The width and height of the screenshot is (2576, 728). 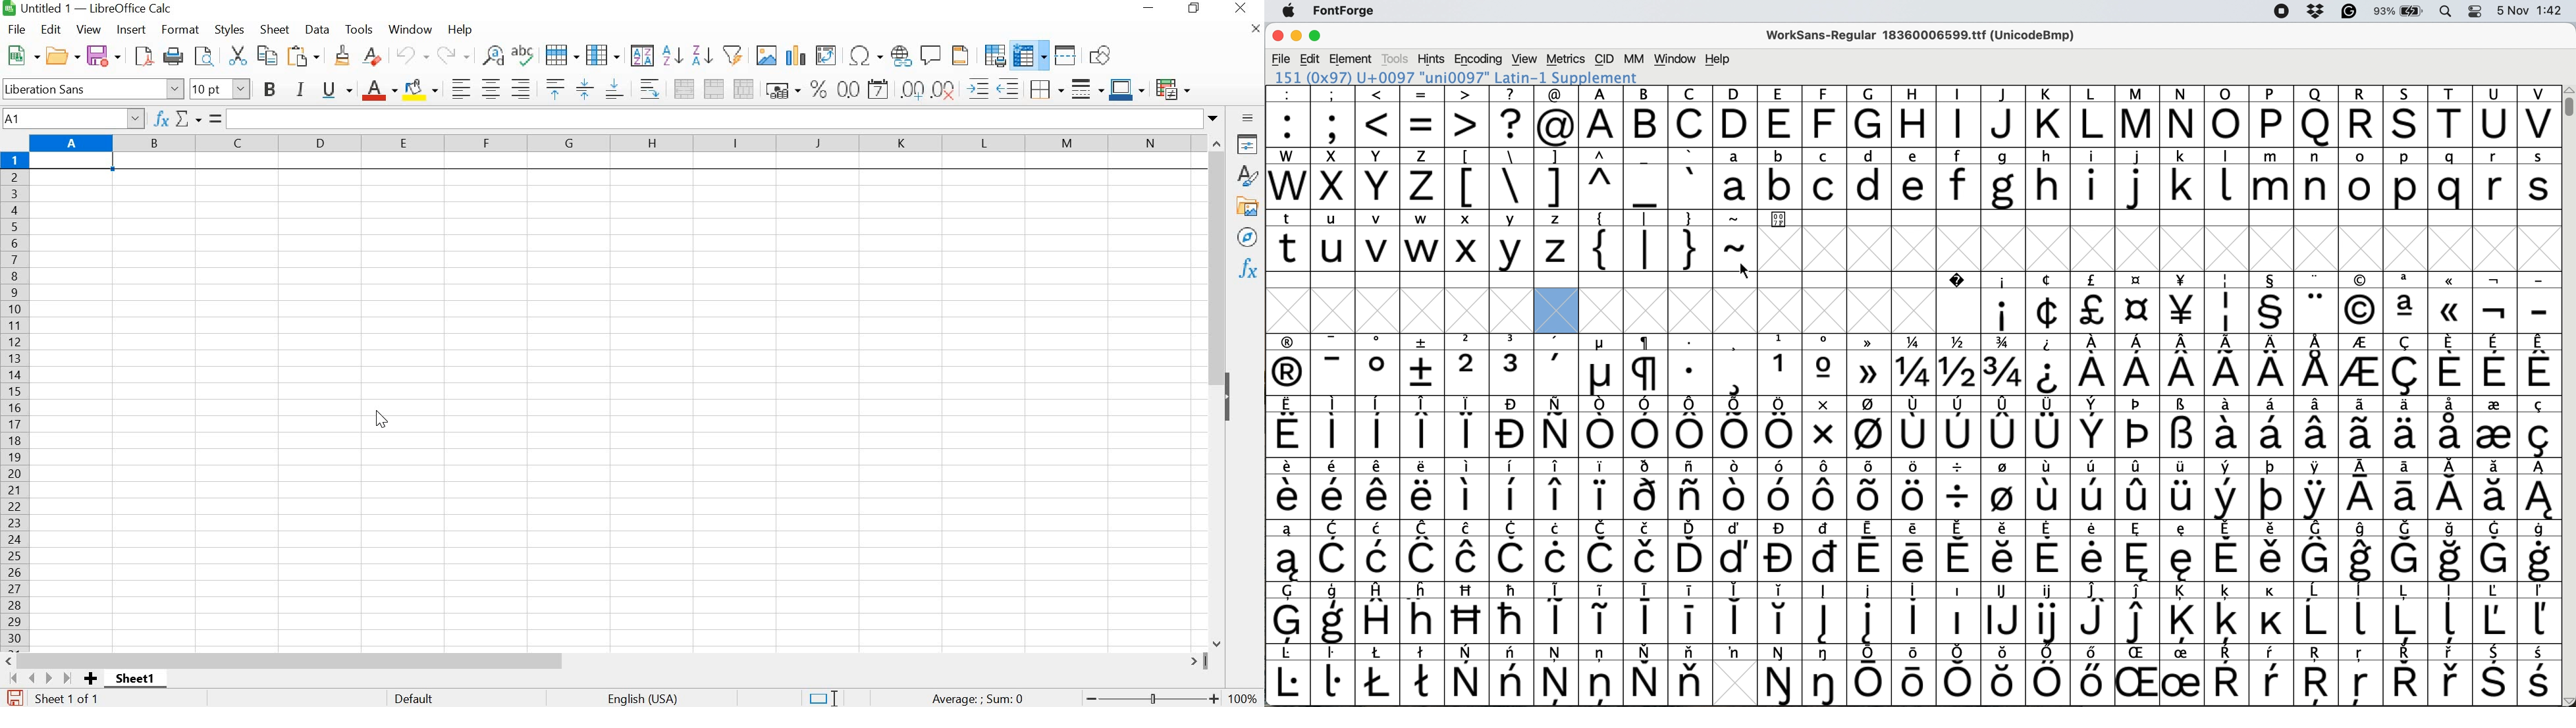 What do you see at coordinates (2139, 489) in the screenshot?
I see `symbol` at bounding box center [2139, 489].